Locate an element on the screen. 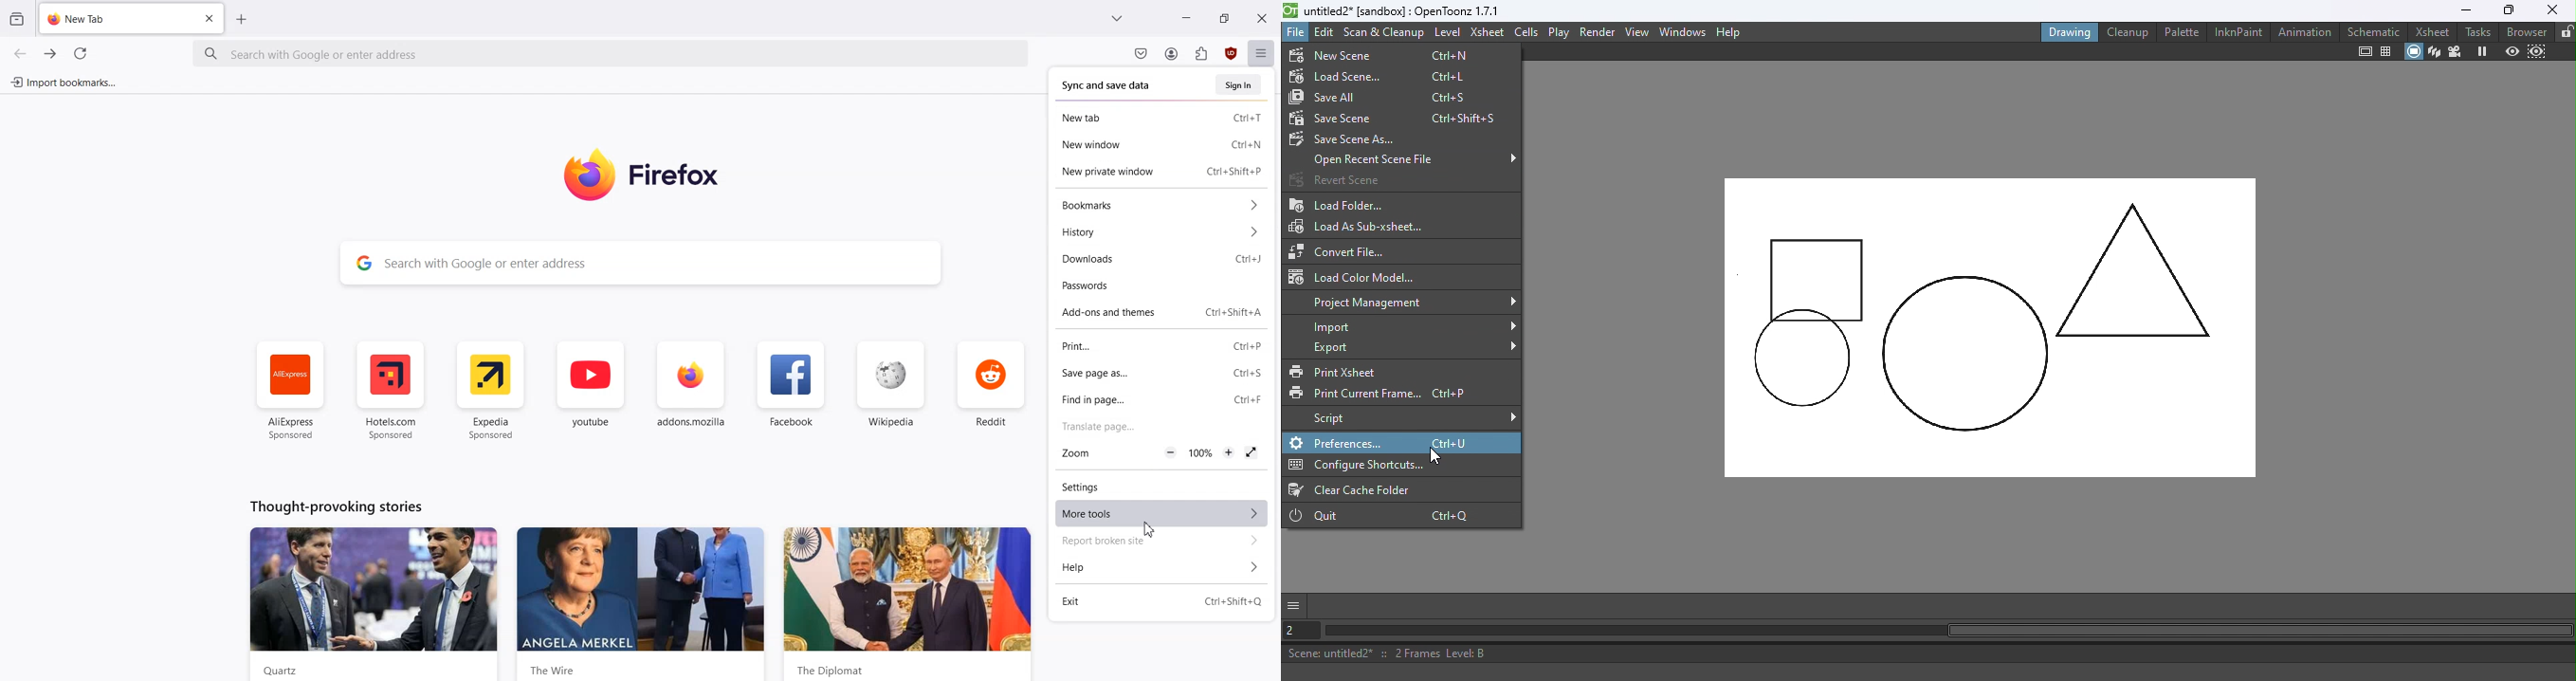  Project management is located at coordinates (1411, 302).